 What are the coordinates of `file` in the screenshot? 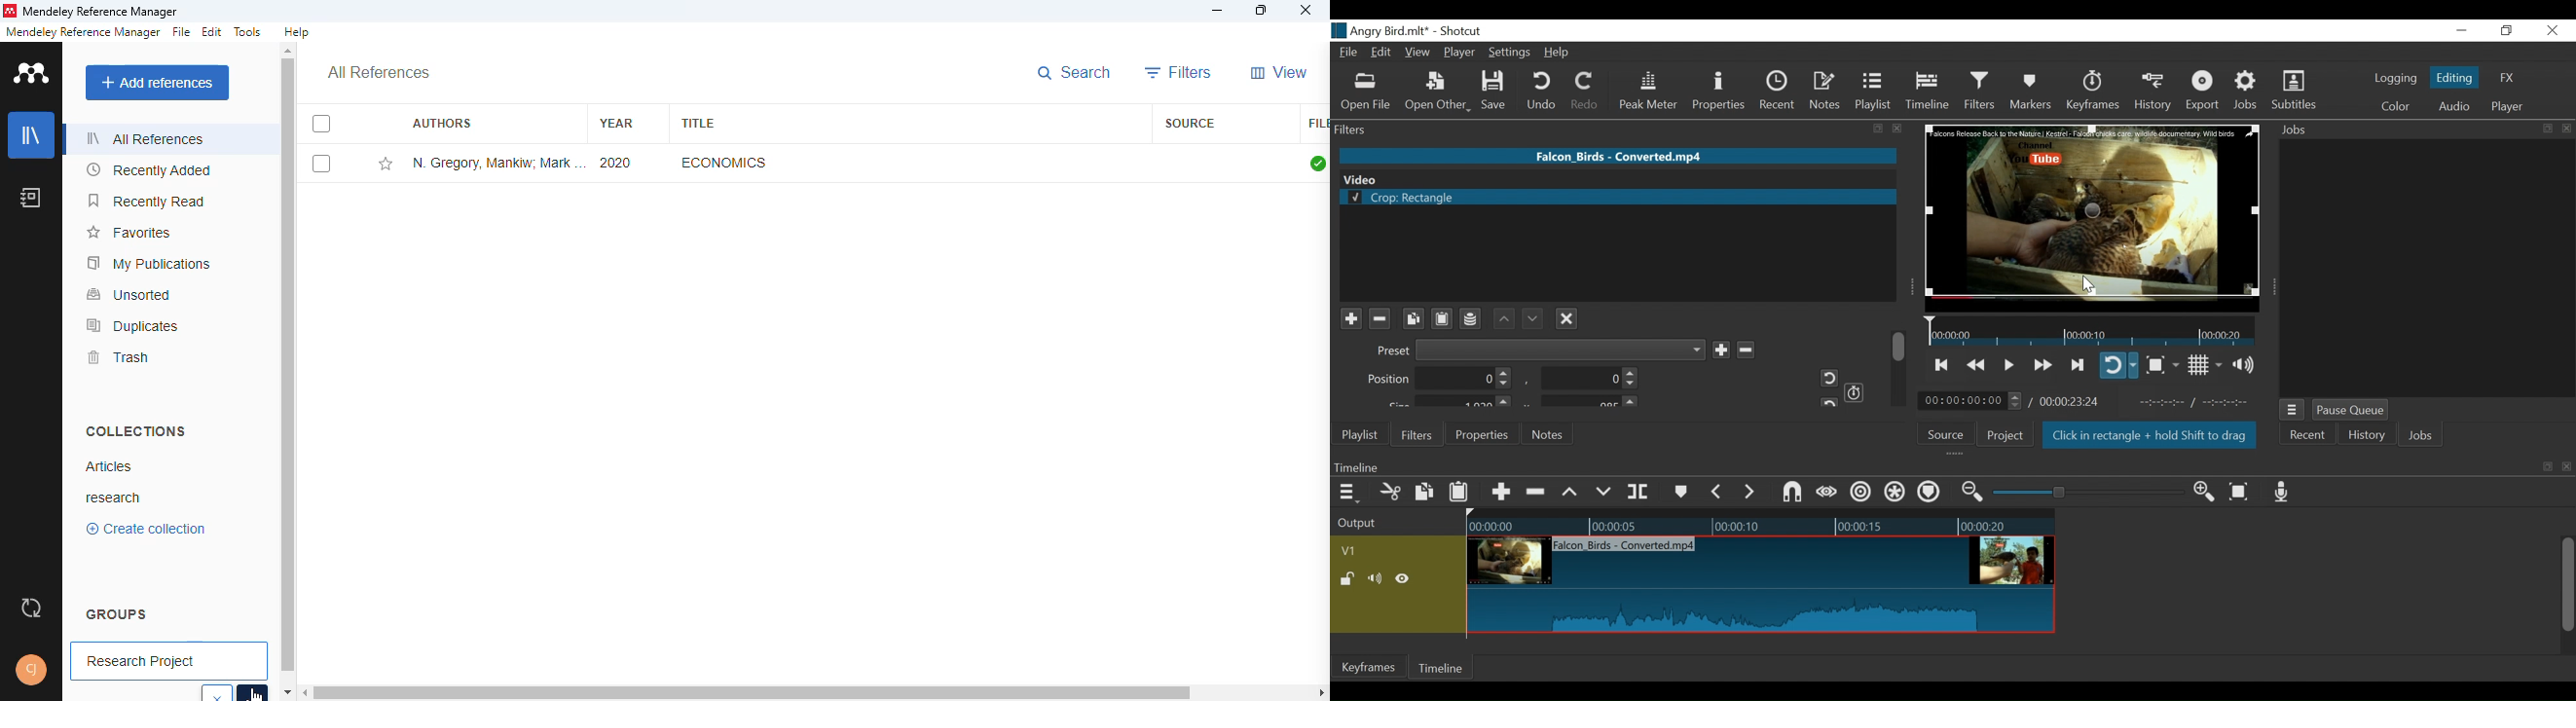 It's located at (181, 31).